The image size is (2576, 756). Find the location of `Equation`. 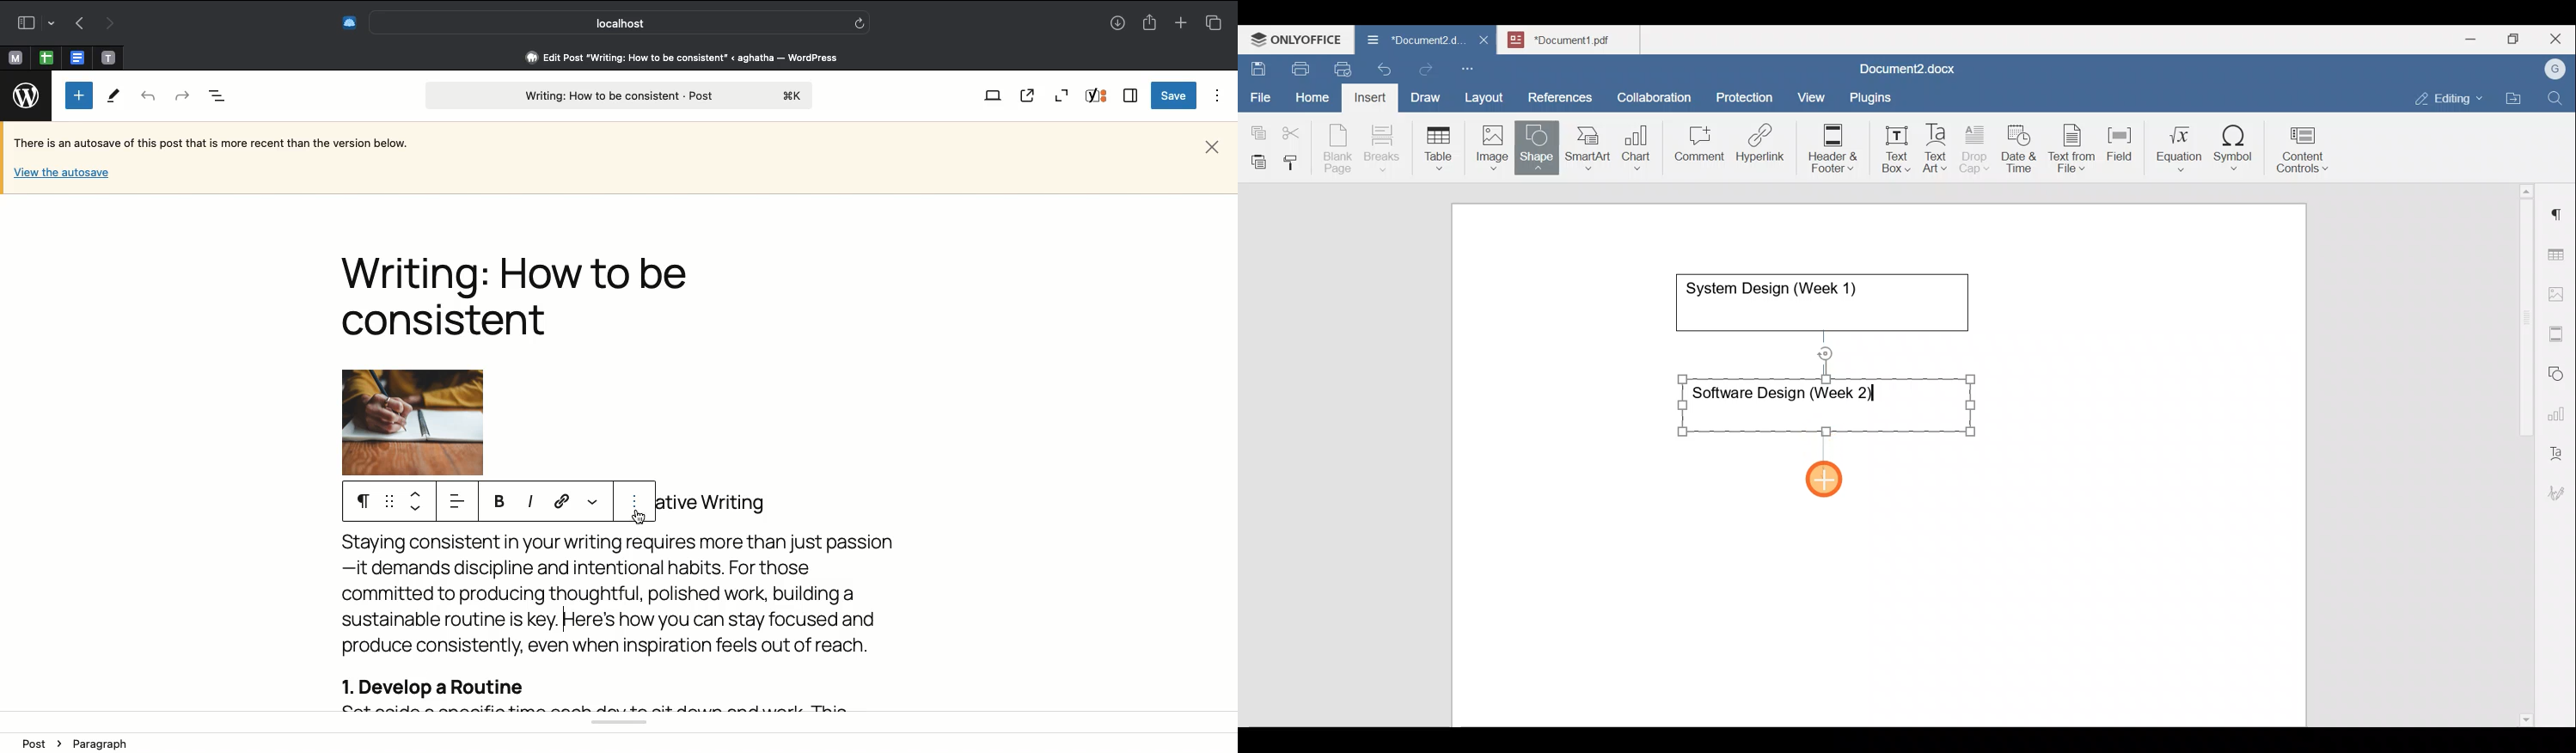

Equation is located at coordinates (2182, 148).